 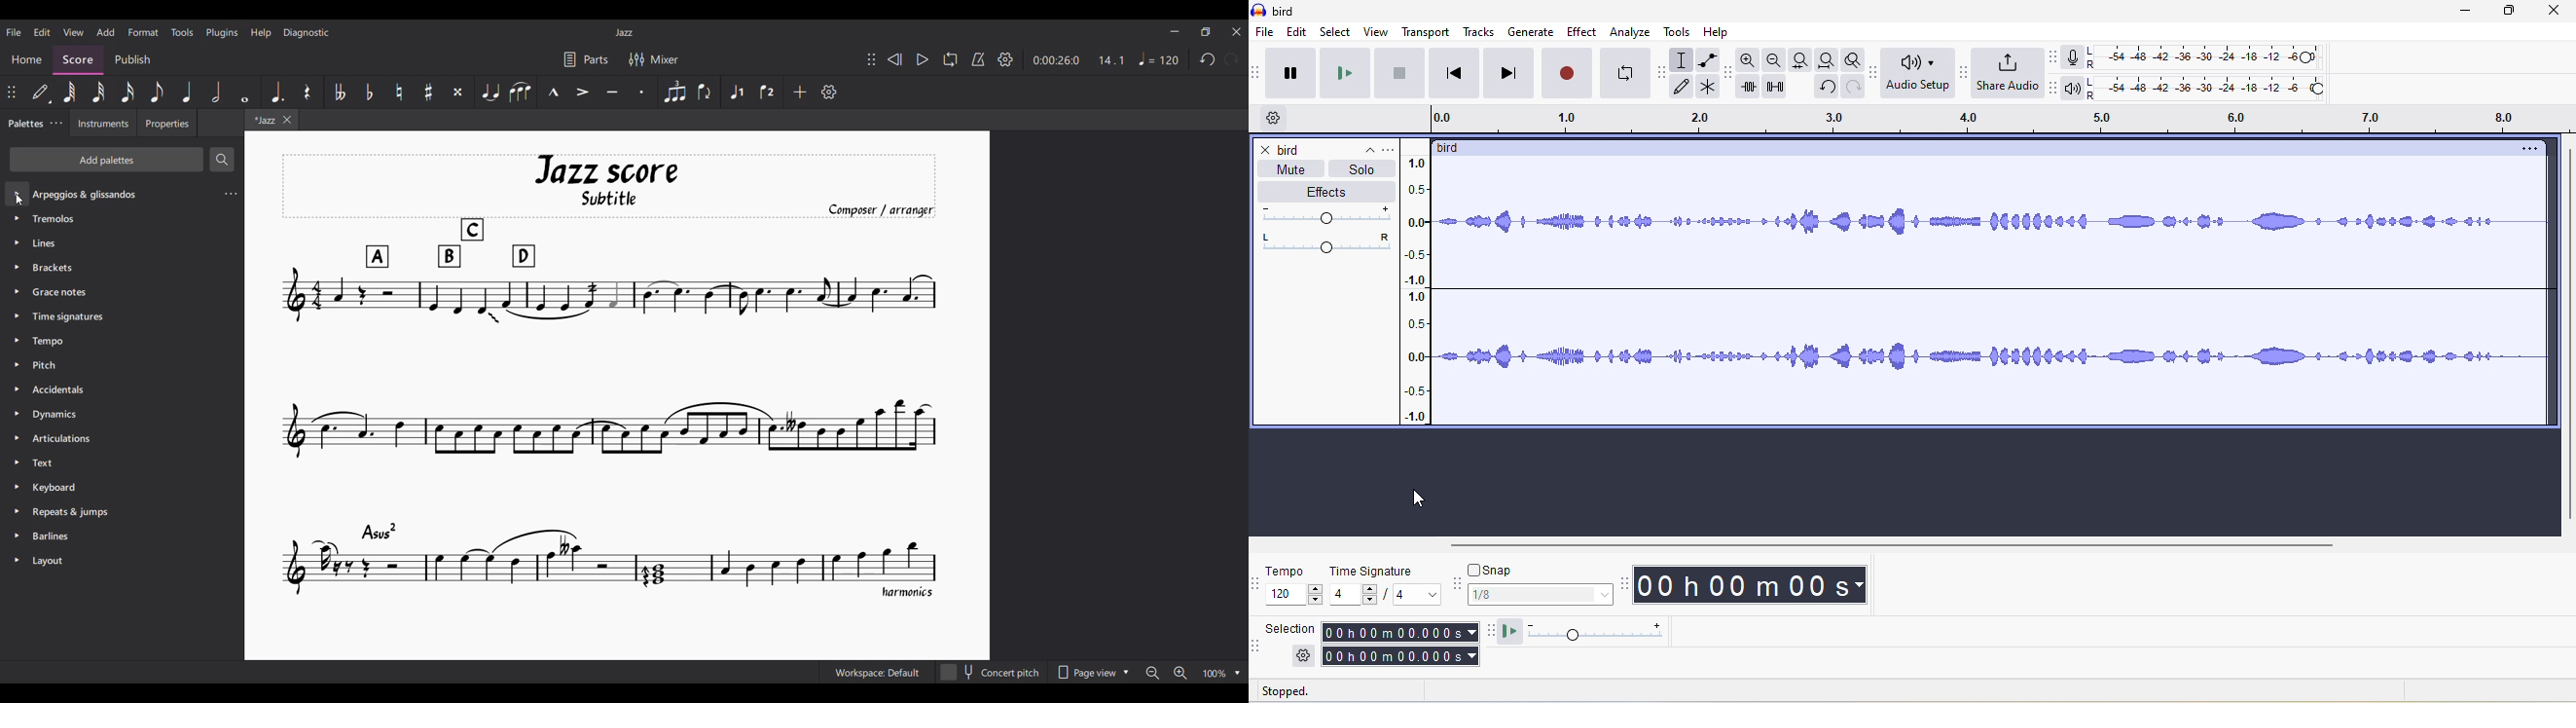 What do you see at coordinates (1687, 88) in the screenshot?
I see `draw tool` at bounding box center [1687, 88].